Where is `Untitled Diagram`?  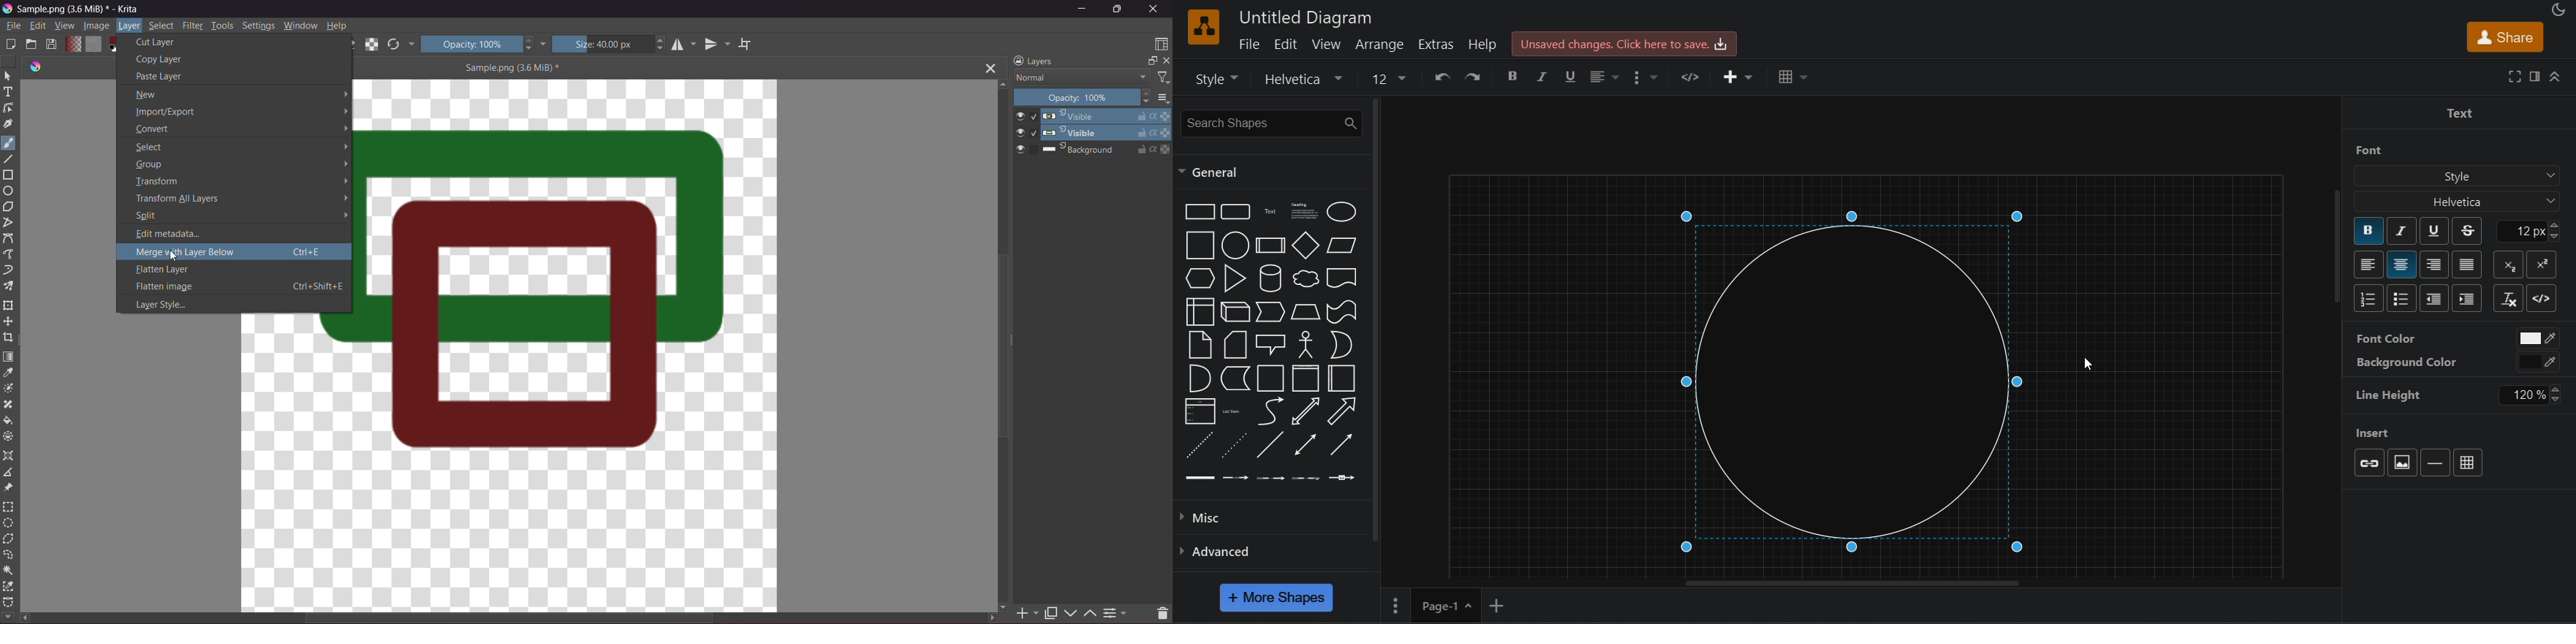
Untitled Diagram is located at coordinates (1307, 16).